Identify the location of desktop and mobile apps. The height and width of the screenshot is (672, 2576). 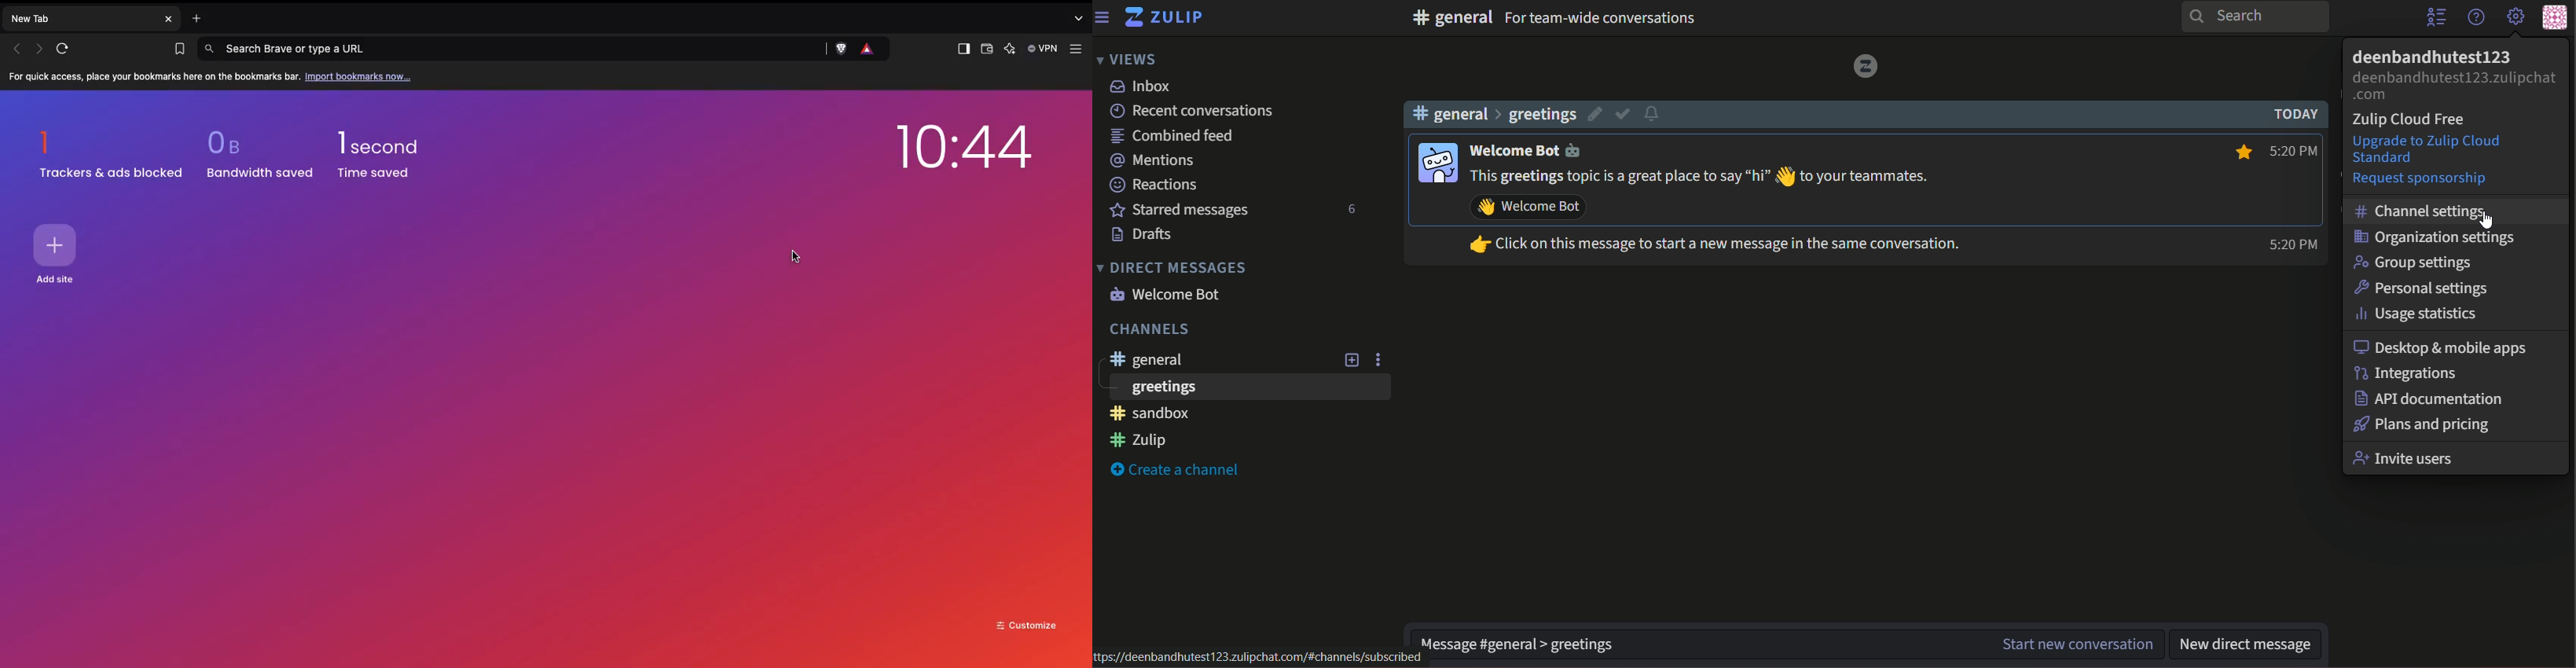
(2444, 347).